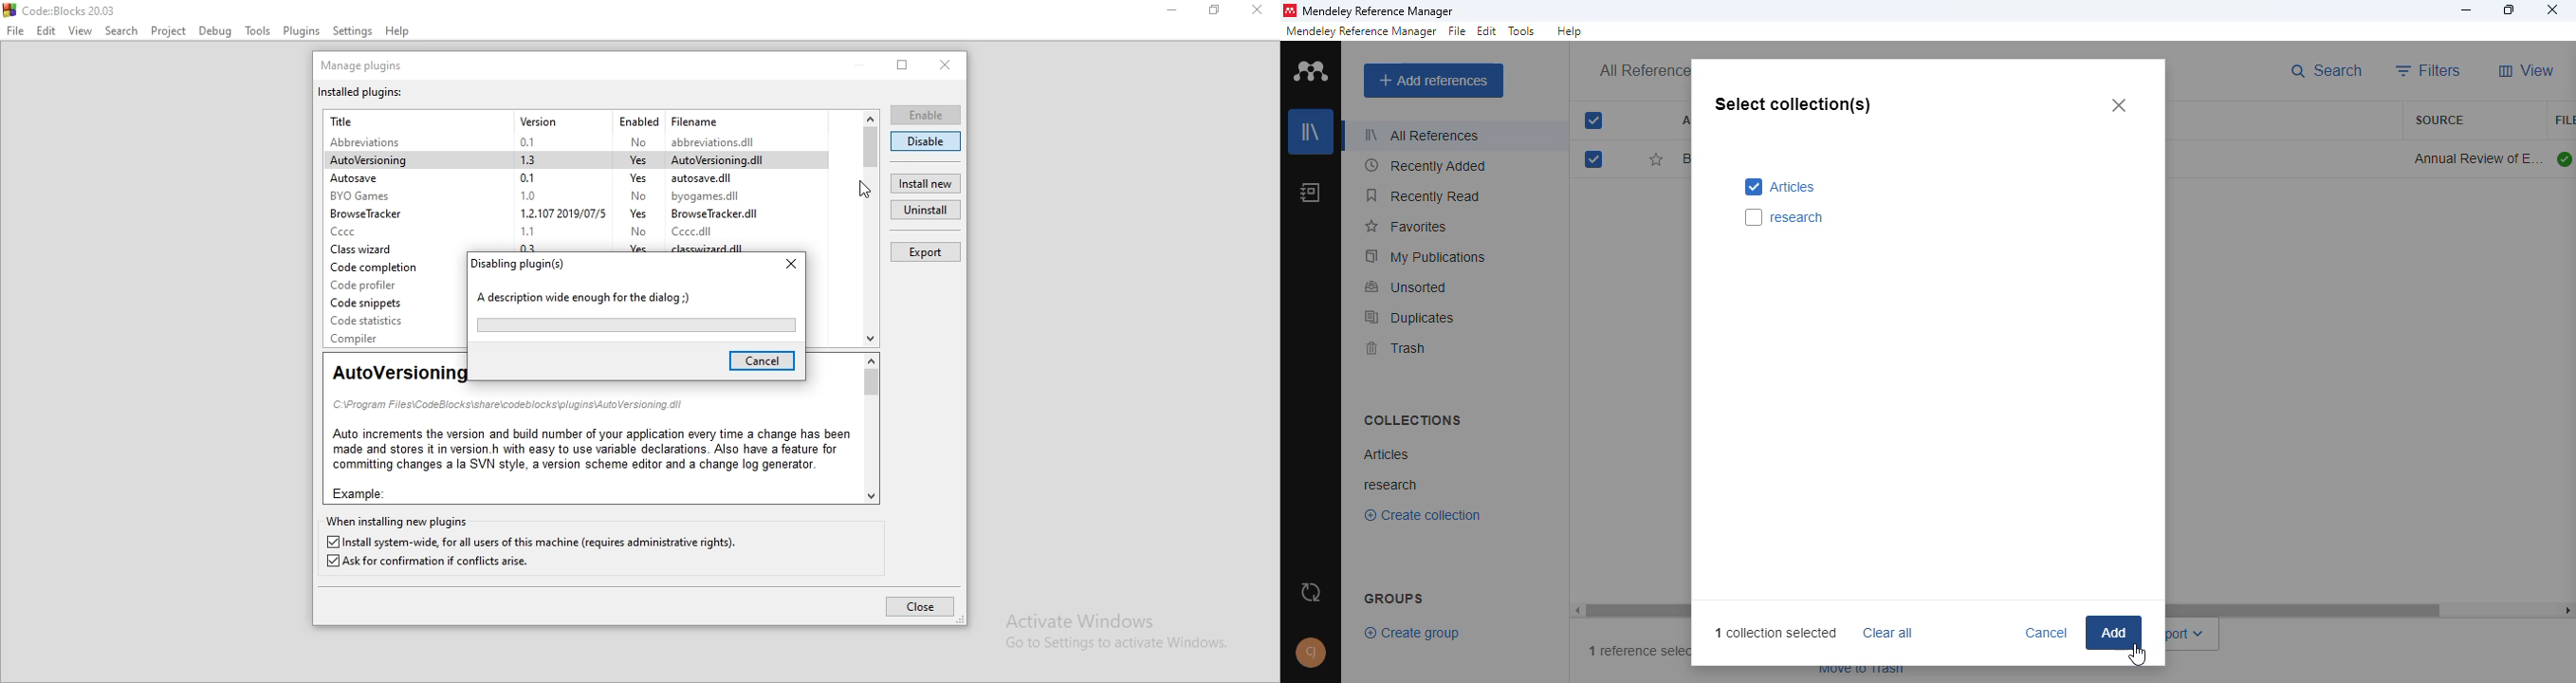  What do you see at coordinates (1408, 227) in the screenshot?
I see `favorites` at bounding box center [1408, 227].